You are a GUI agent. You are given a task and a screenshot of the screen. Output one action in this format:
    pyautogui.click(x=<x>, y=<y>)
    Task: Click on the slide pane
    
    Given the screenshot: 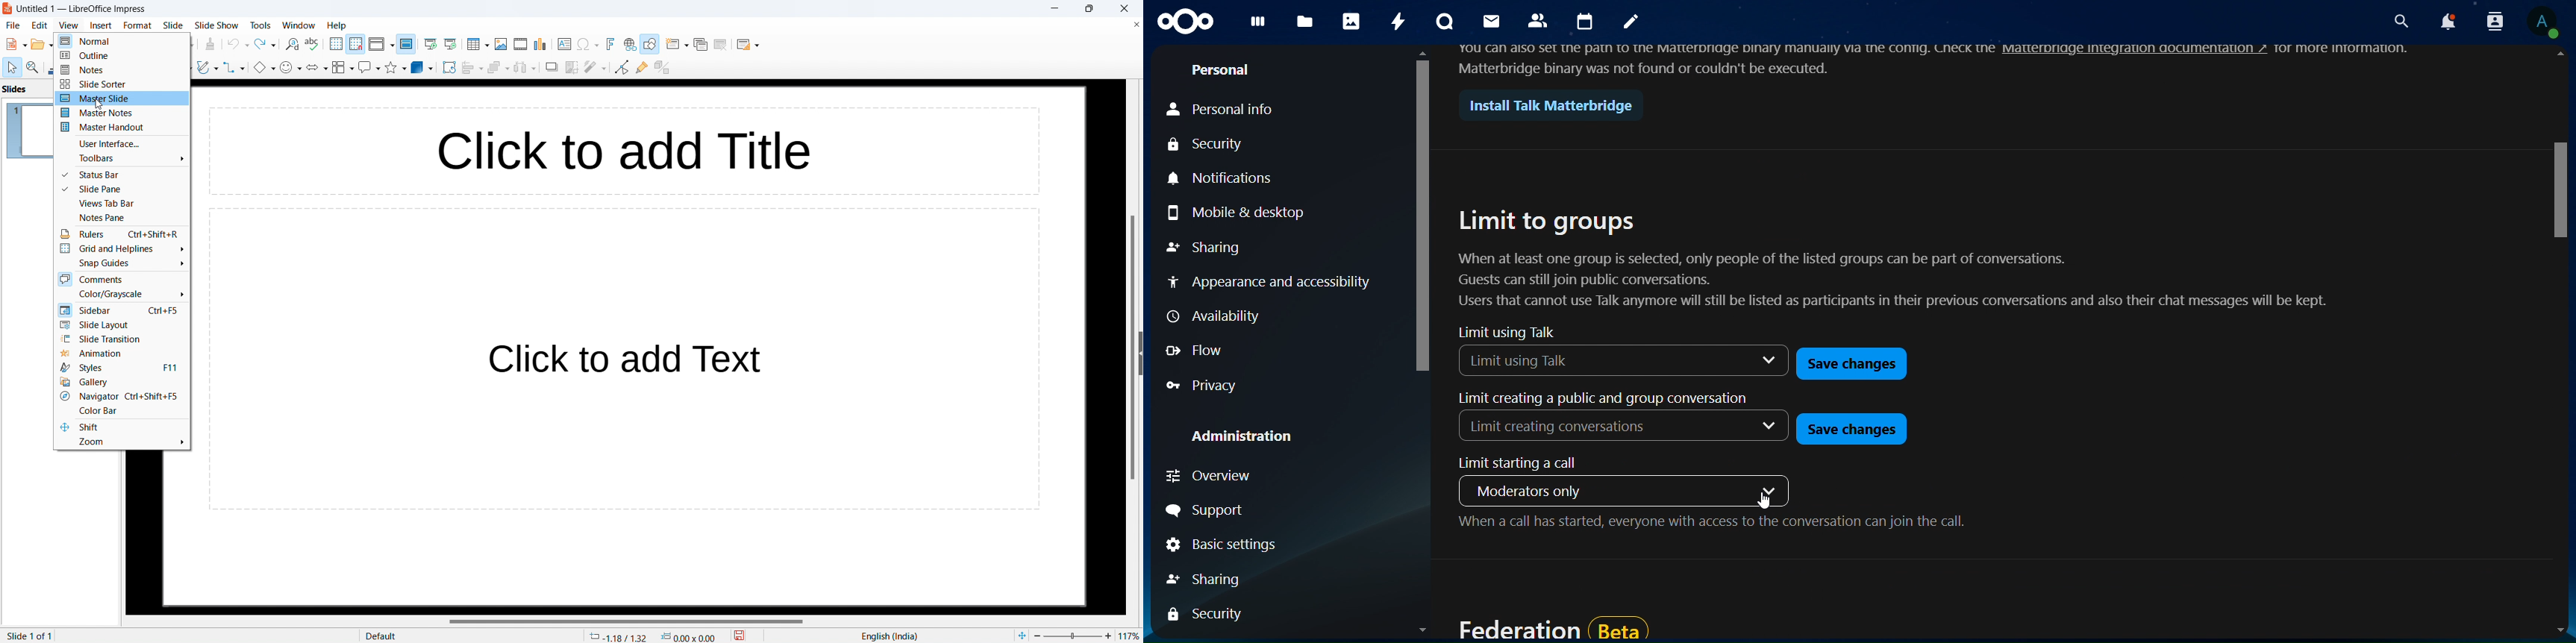 What is the action you would take?
    pyautogui.click(x=122, y=189)
    